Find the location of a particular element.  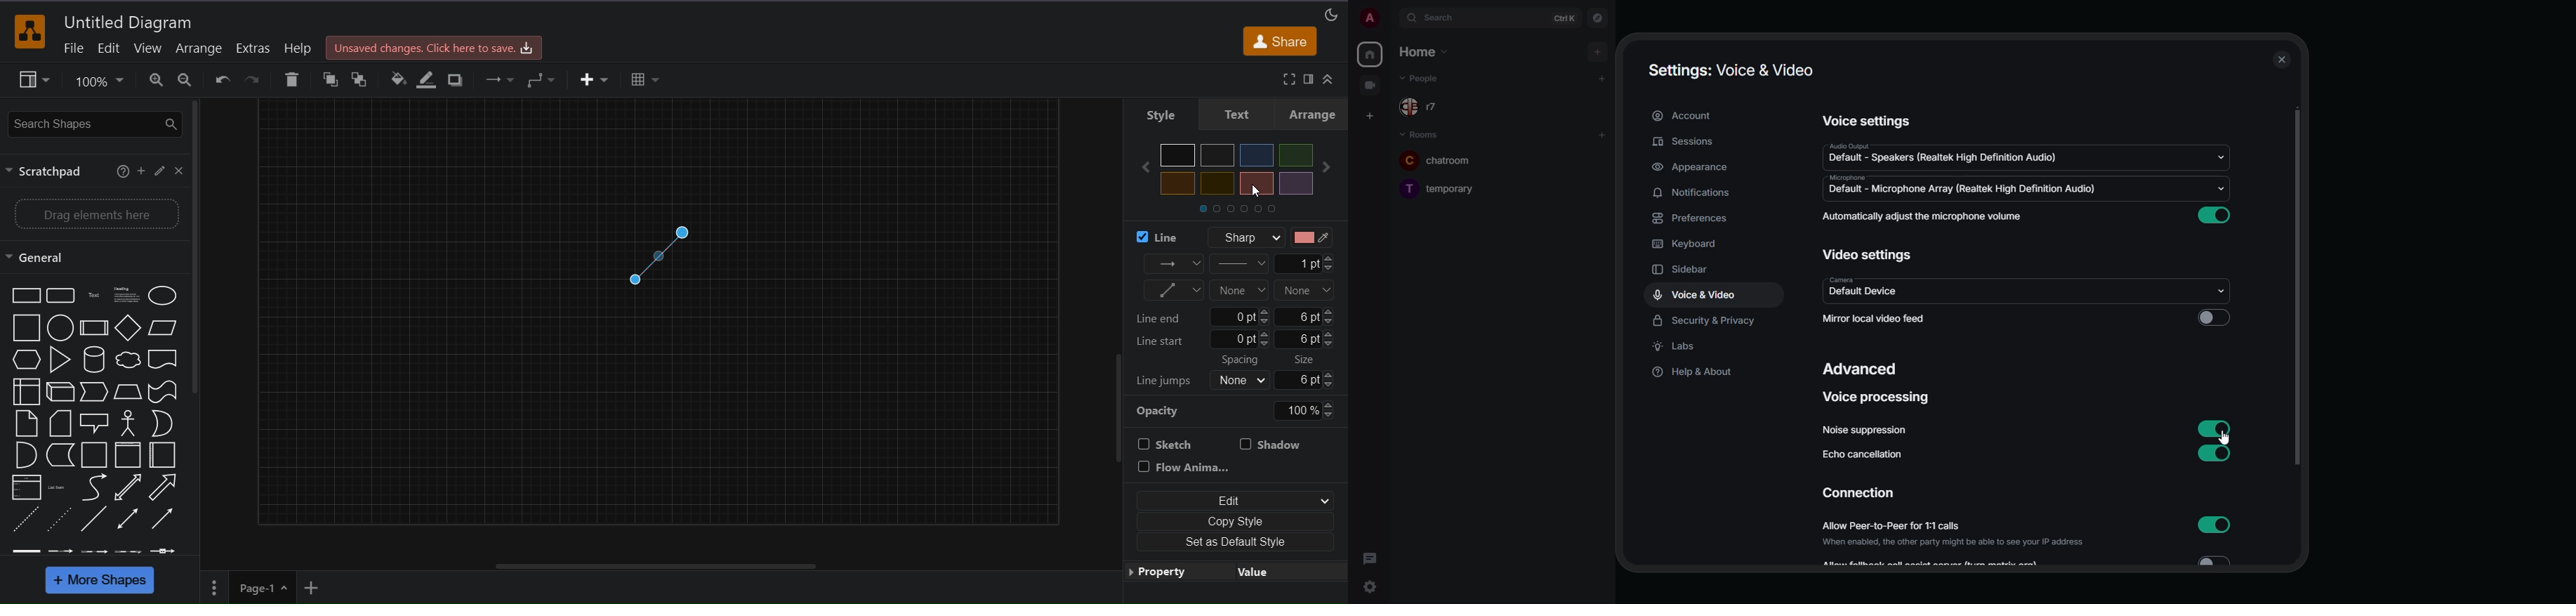

help is located at coordinates (298, 47).